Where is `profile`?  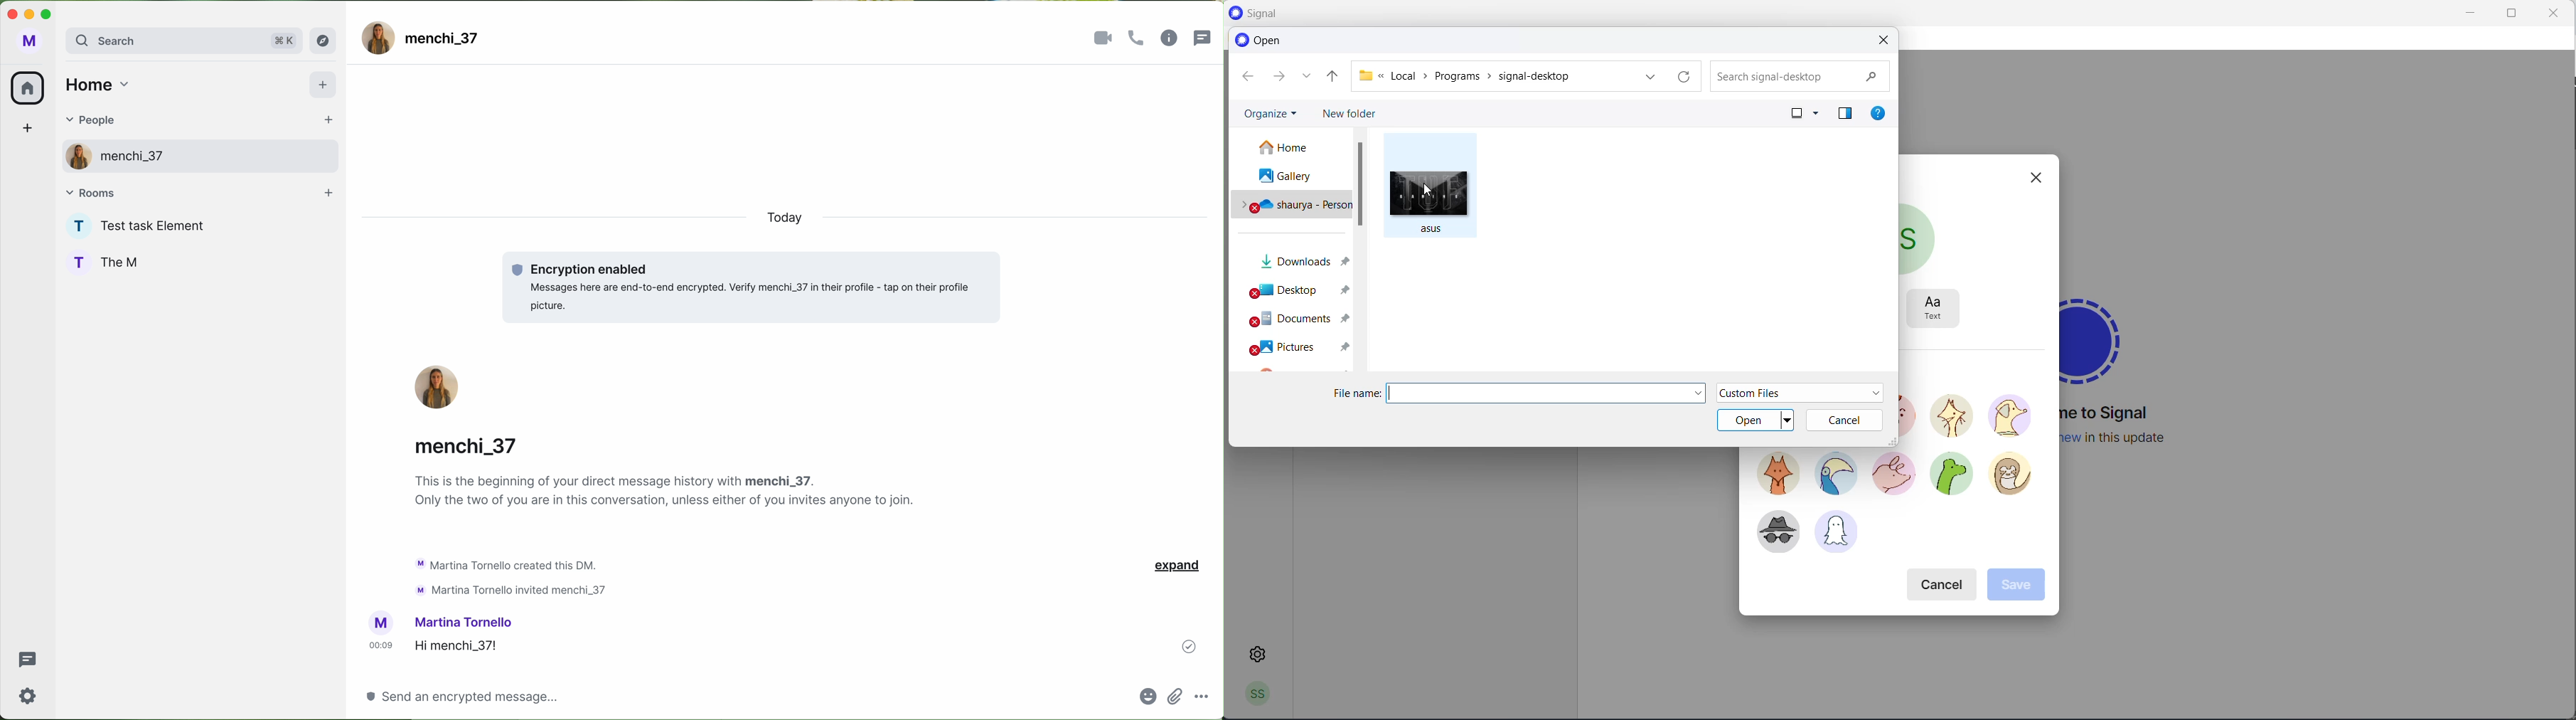
profile is located at coordinates (76, 261).